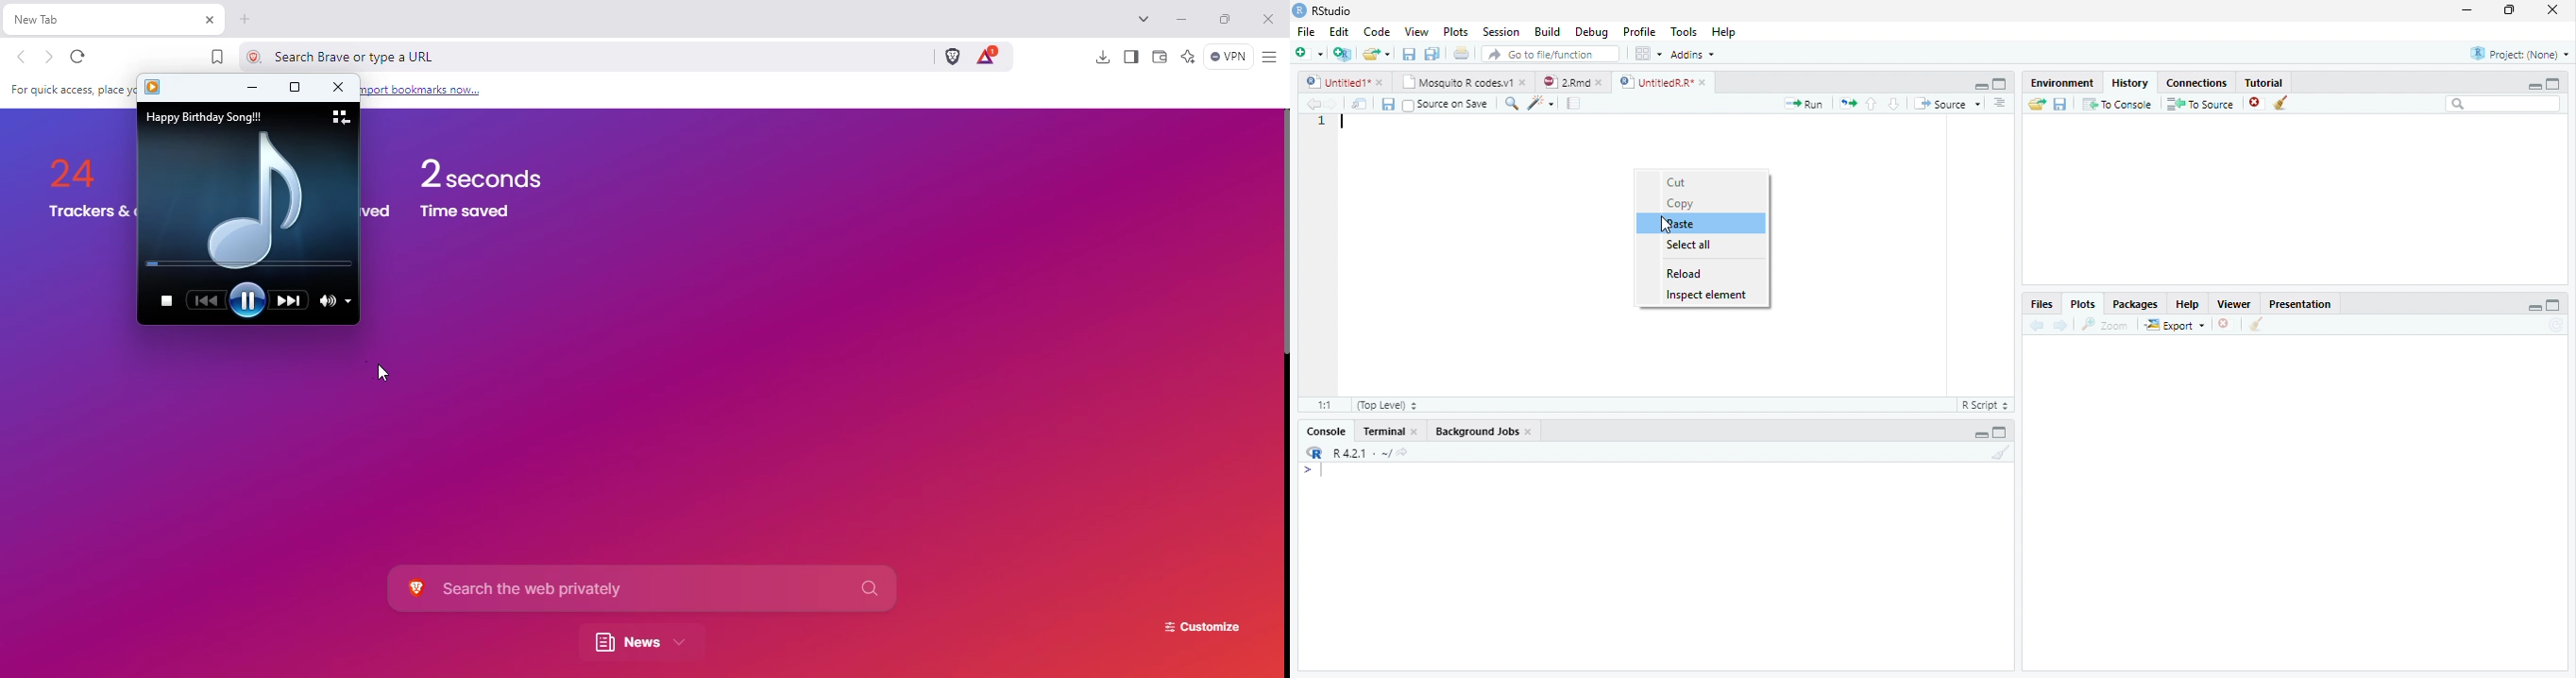 The image size is (2576, 700). I want to click on compile report, so click(1574, 105).